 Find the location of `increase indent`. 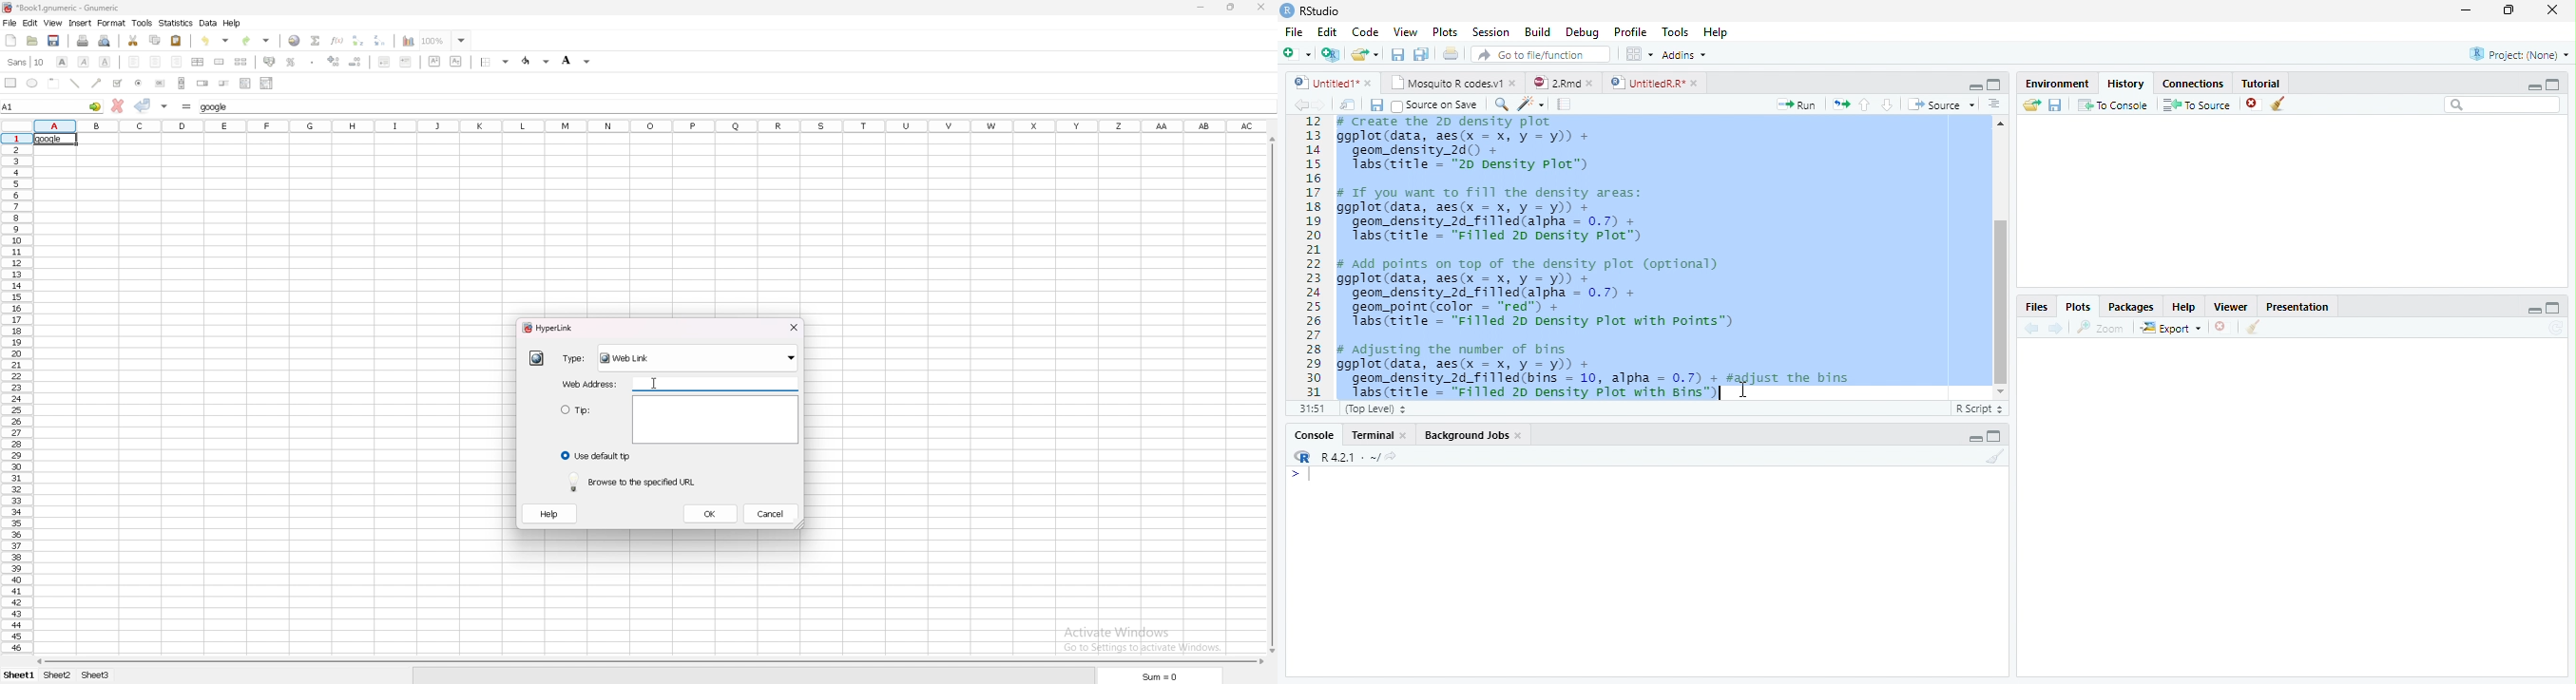

increase indent is located at coordinates (405, 61).